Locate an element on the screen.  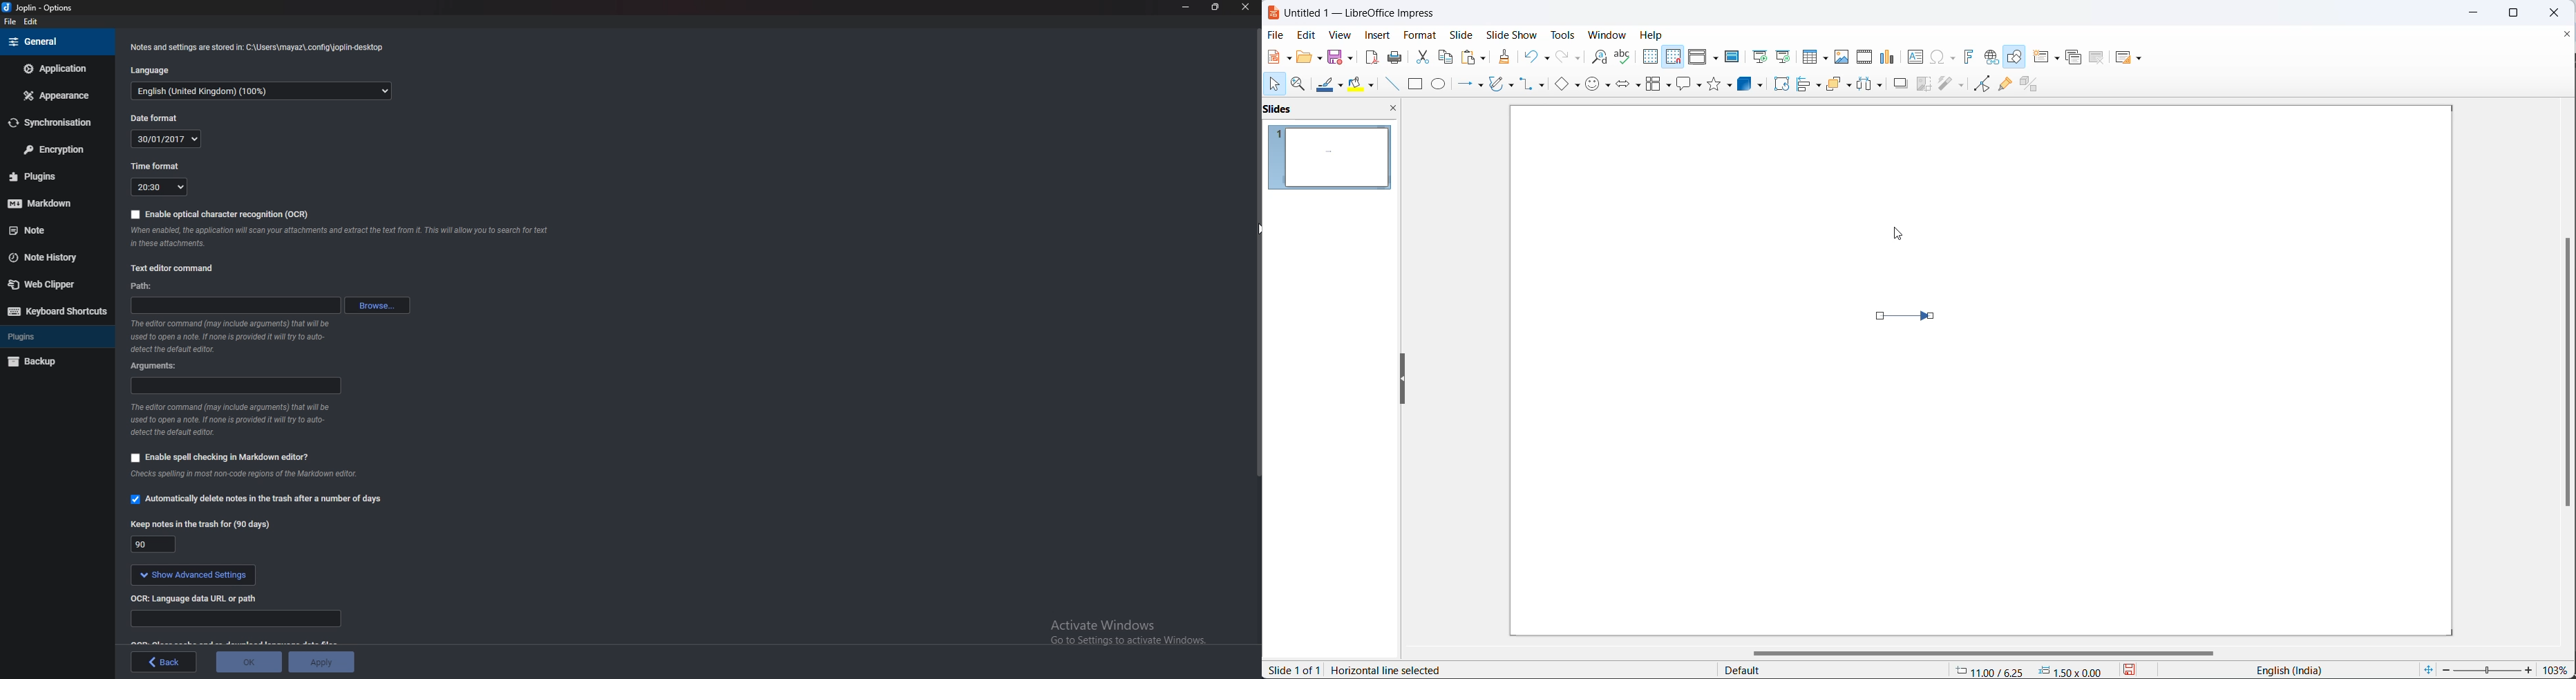
OK is located at coordinates (249, 662).